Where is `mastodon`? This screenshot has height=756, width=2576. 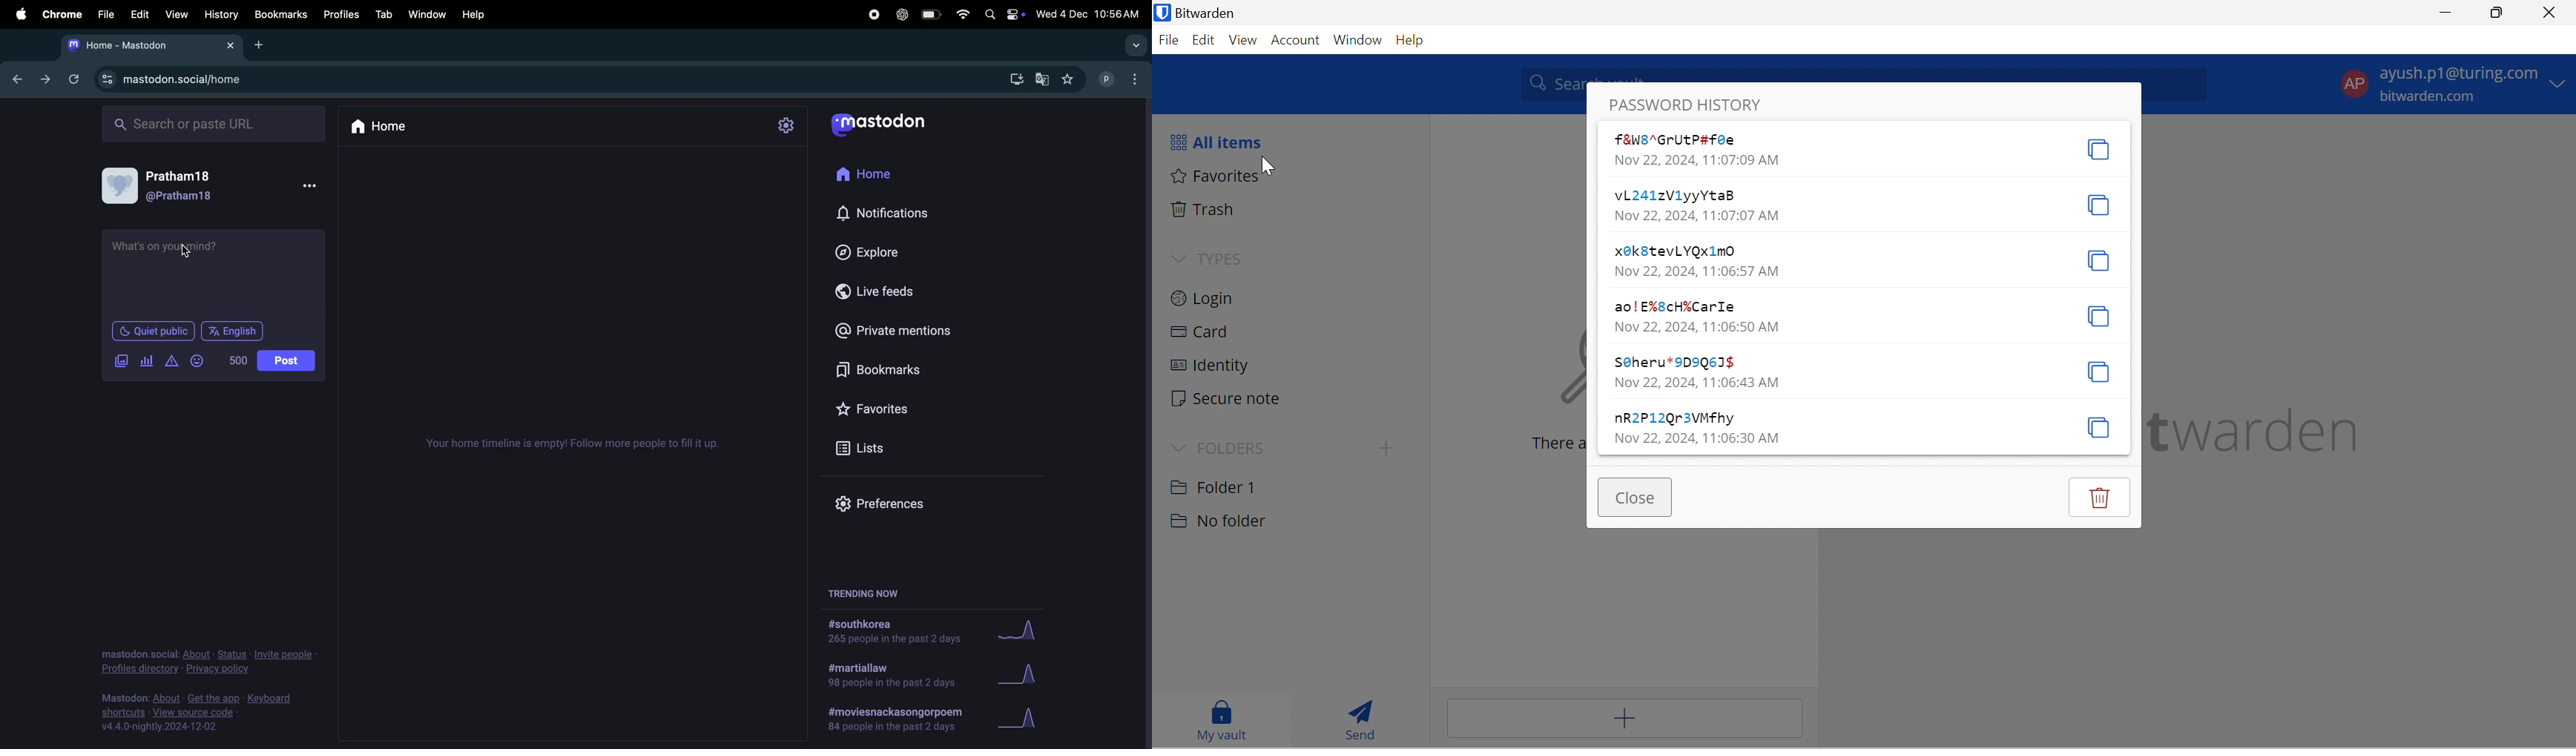
mastodon is located at coordinates (879, 123).